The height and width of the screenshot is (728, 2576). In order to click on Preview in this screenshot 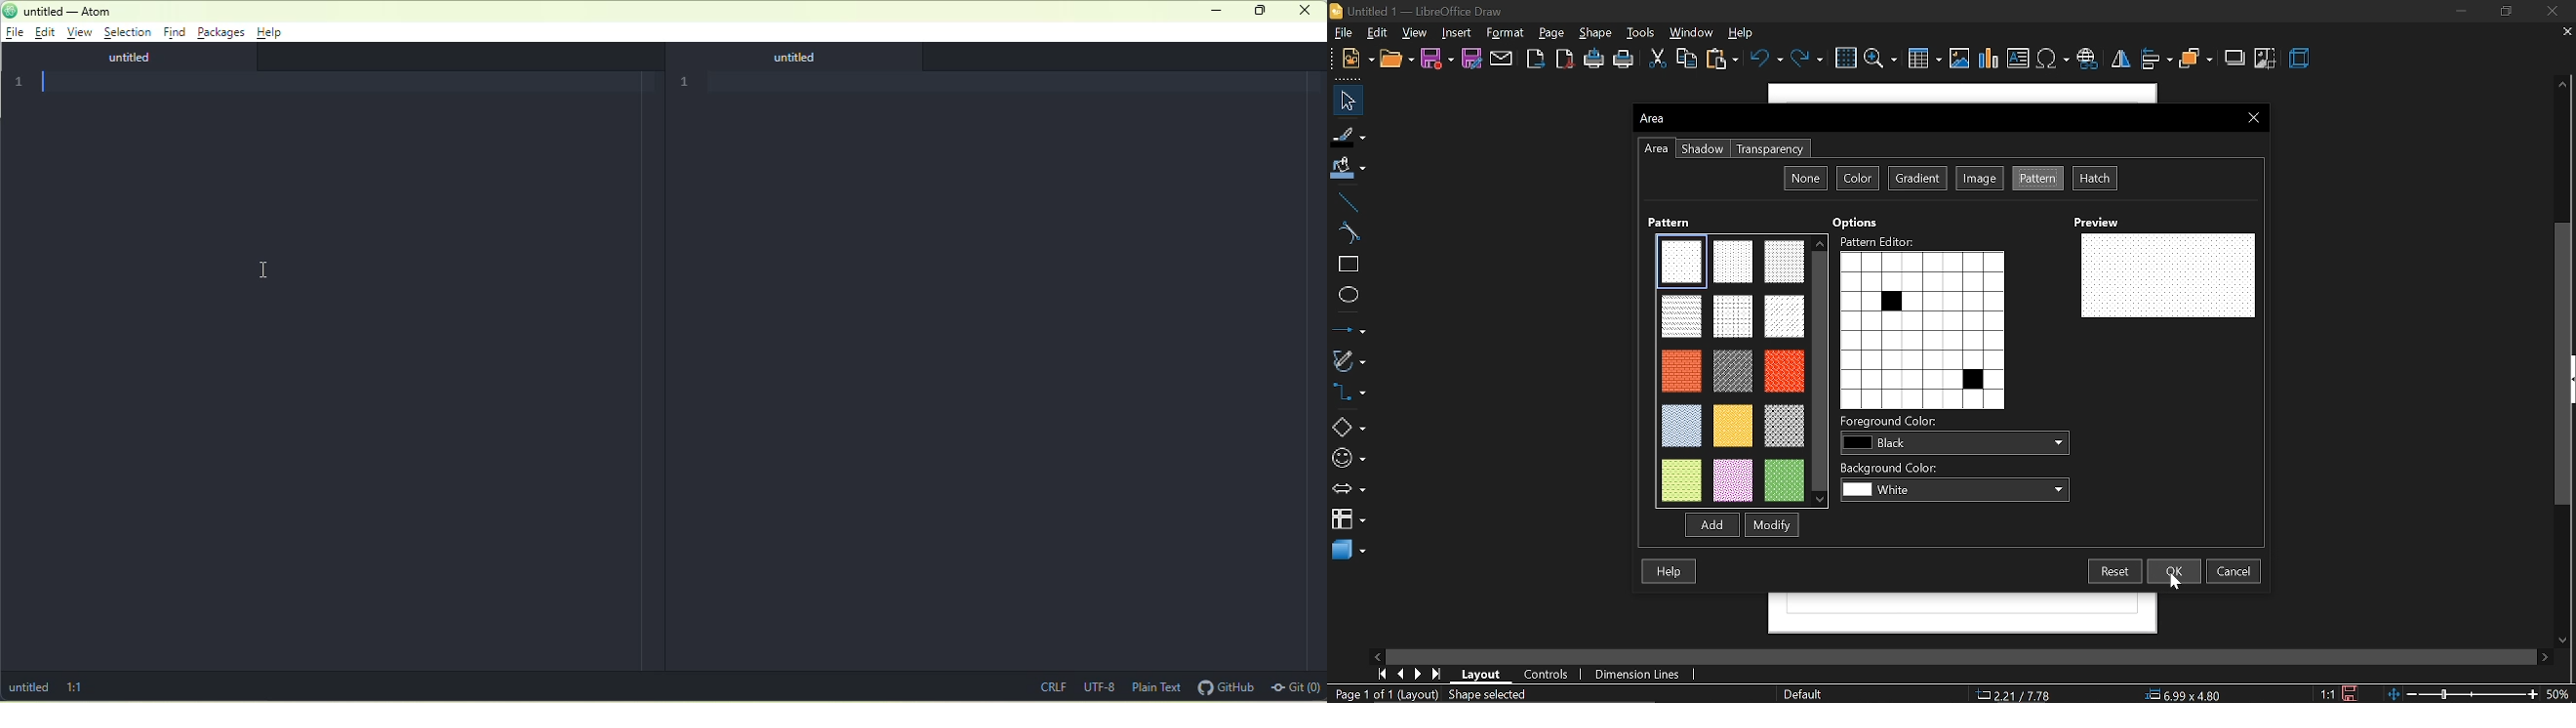, I will do `click(2168, 274)`.